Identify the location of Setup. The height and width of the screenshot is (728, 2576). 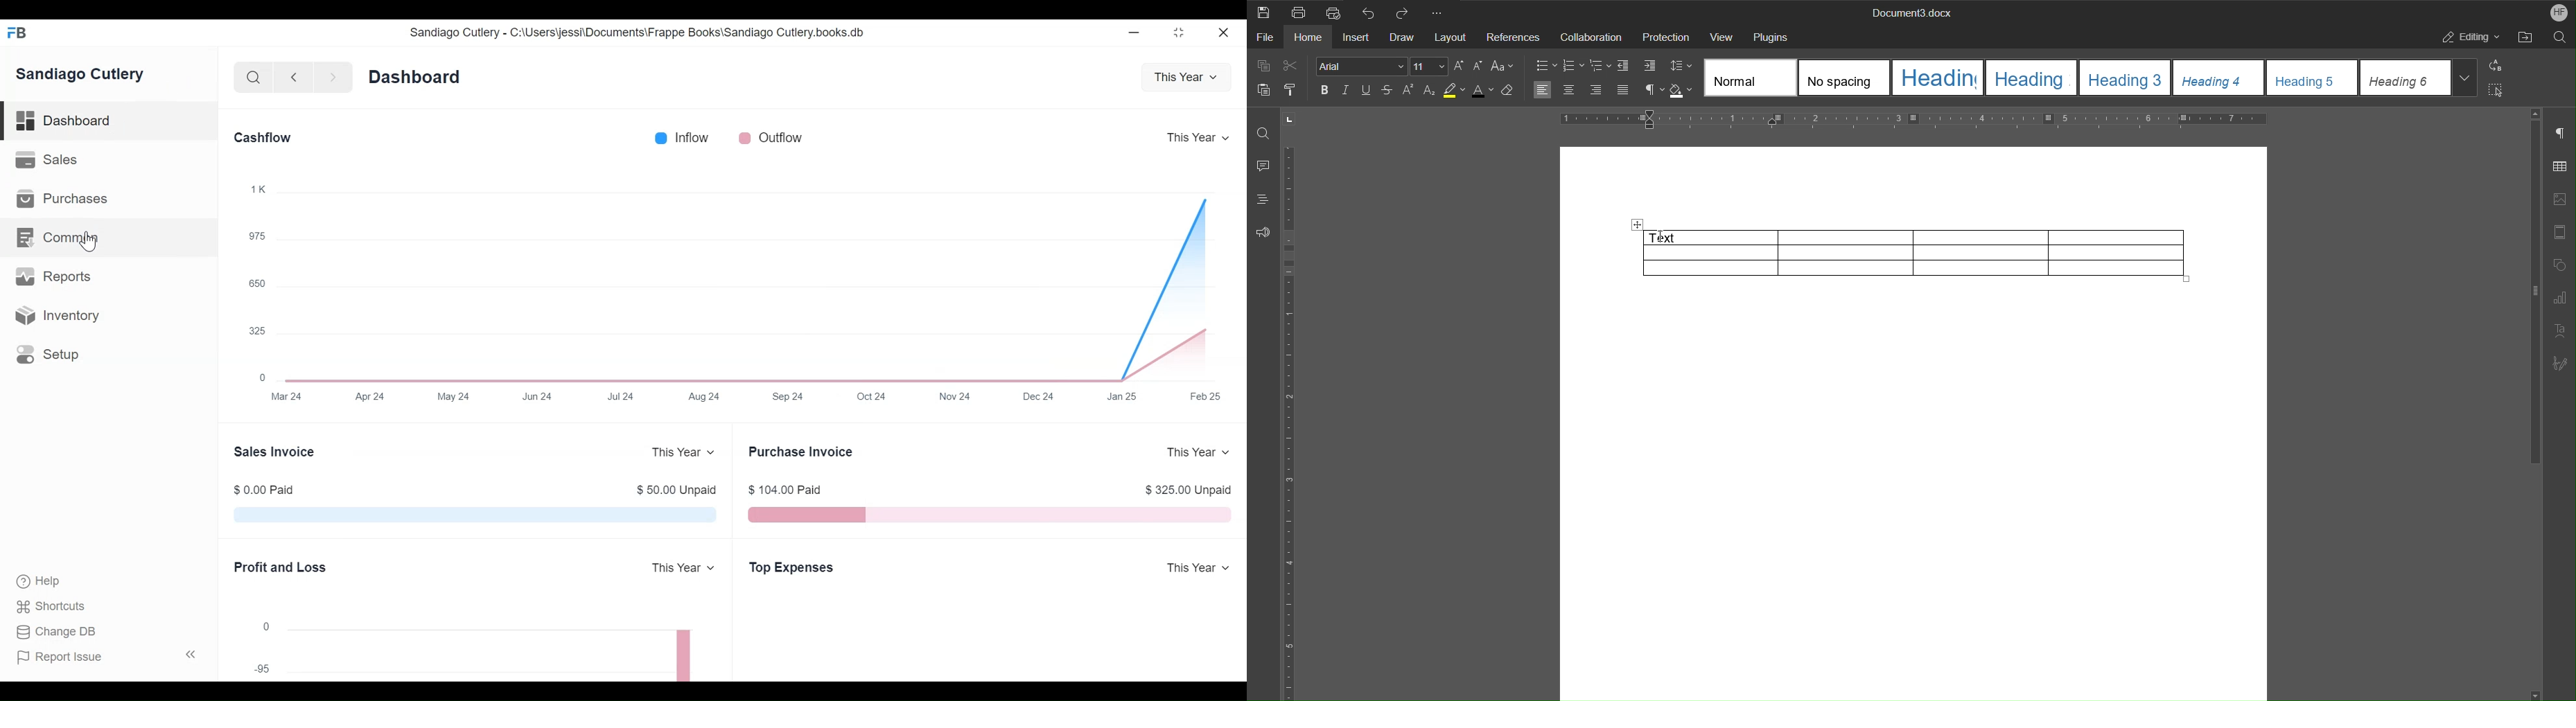
(49, 354).